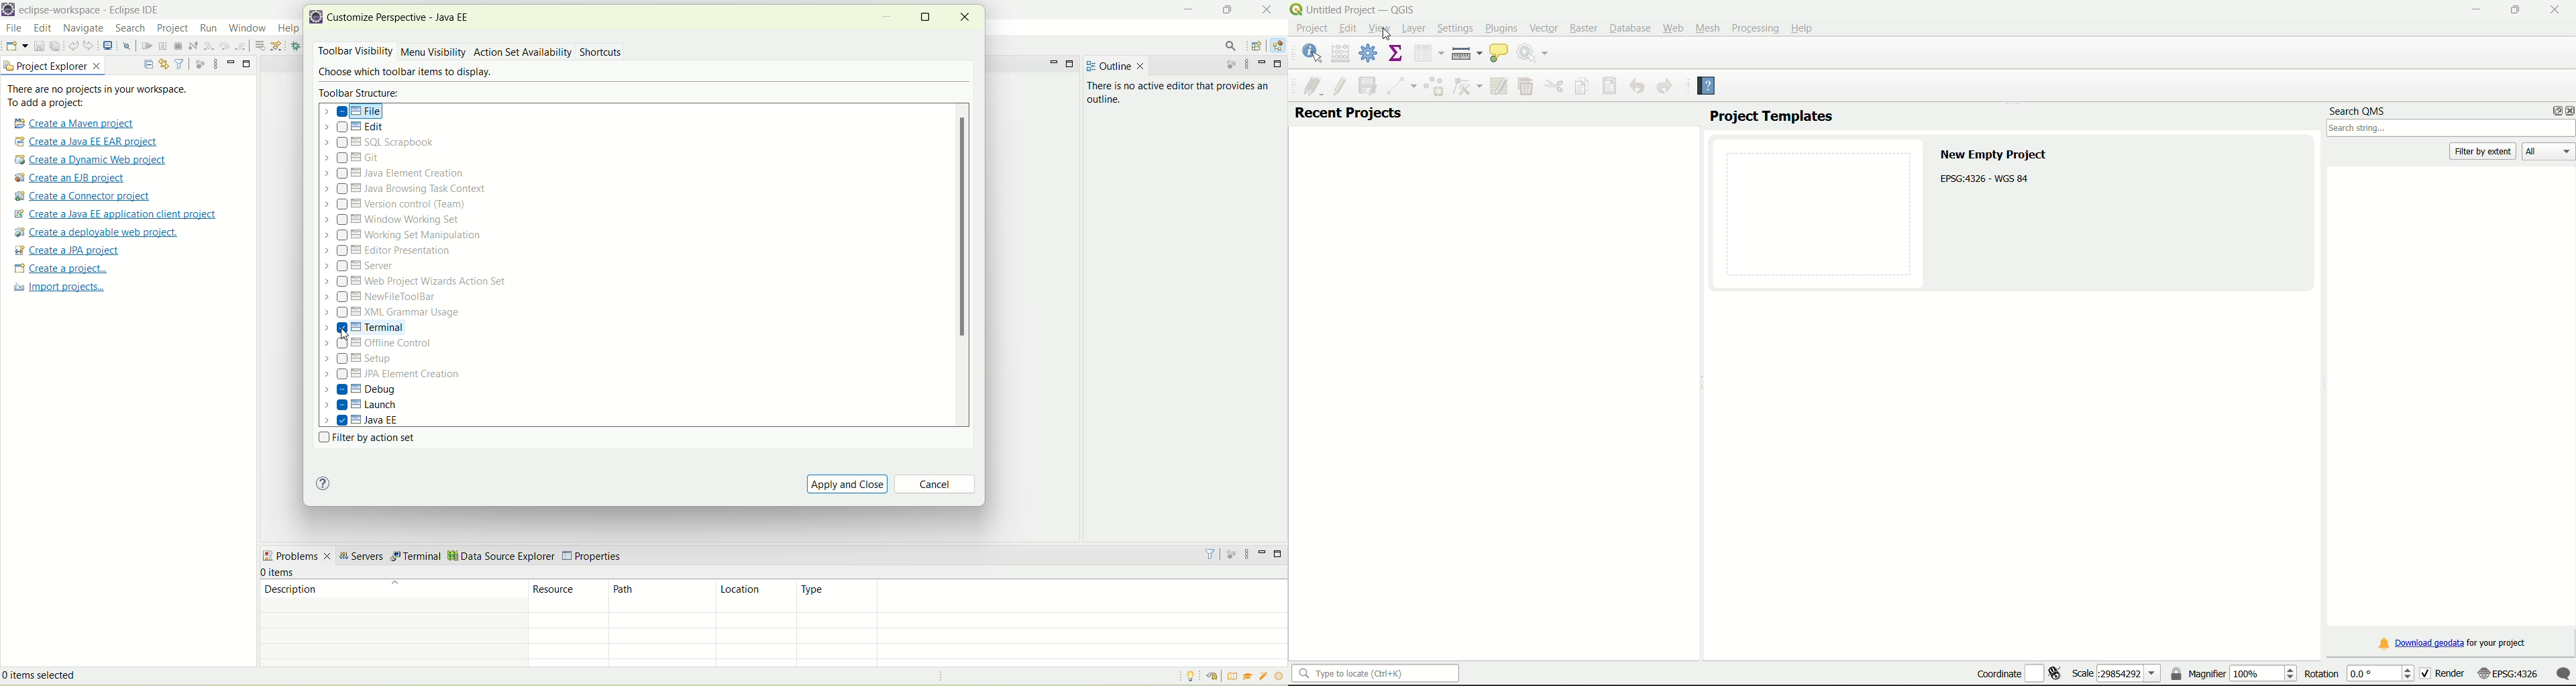 The image size is (2576, 700). What do you see at coordinates (1258, 45) in the screenshot?
I see `open perspective` at bounding box center [1258, 45].